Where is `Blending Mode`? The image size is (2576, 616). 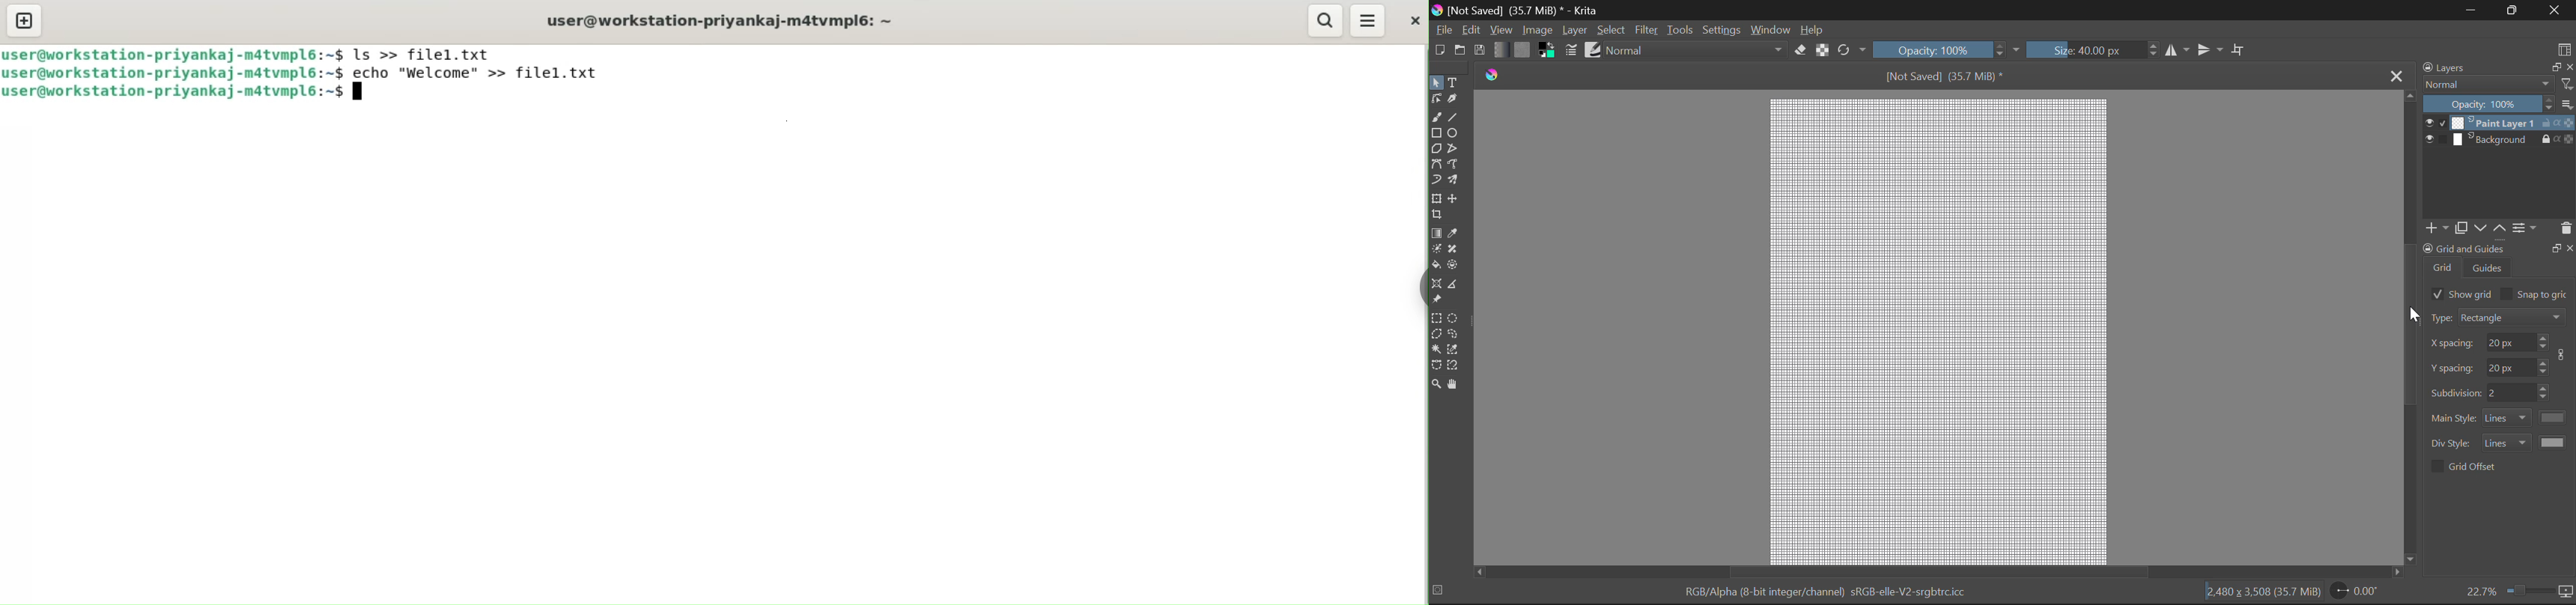
Blending Mode is located at coordinates (1698, 50).